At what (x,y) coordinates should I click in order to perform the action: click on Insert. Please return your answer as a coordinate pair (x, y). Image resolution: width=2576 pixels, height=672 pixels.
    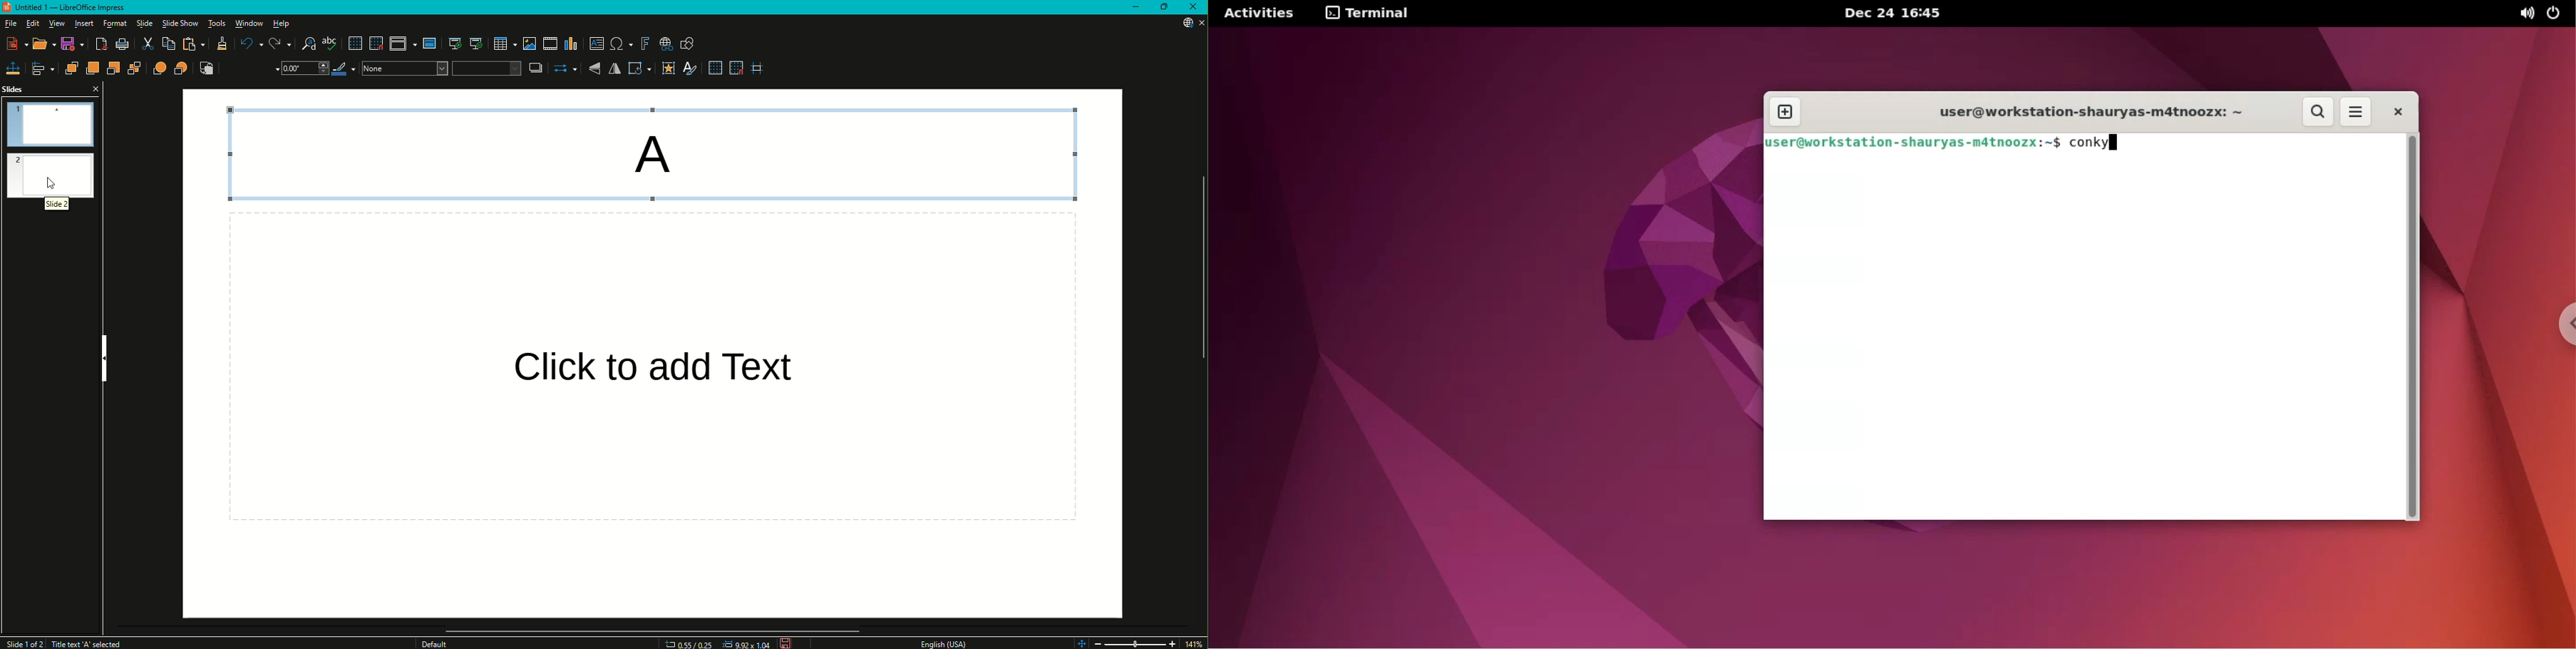
    Looking at the image, I should click on (86, 24).